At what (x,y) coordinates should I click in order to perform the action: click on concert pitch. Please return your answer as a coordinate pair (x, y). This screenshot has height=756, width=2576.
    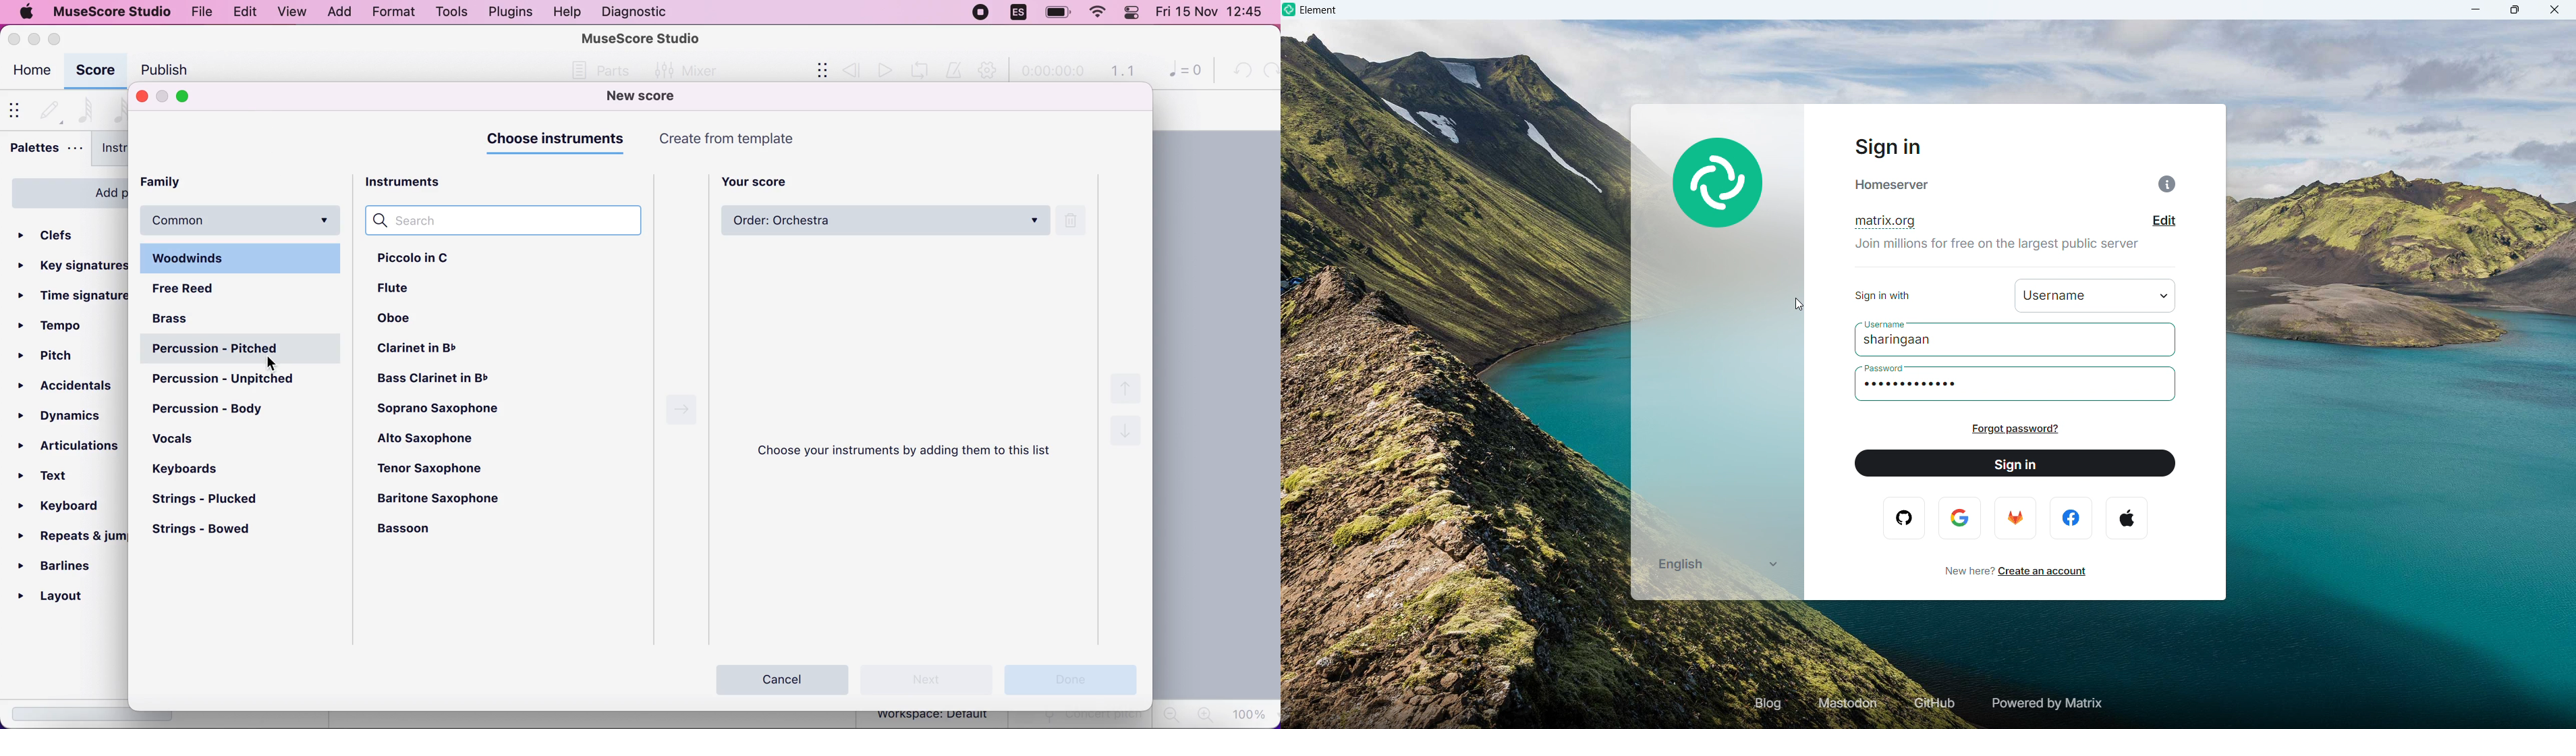
    Looking at the image, I should click on (1082, 720).